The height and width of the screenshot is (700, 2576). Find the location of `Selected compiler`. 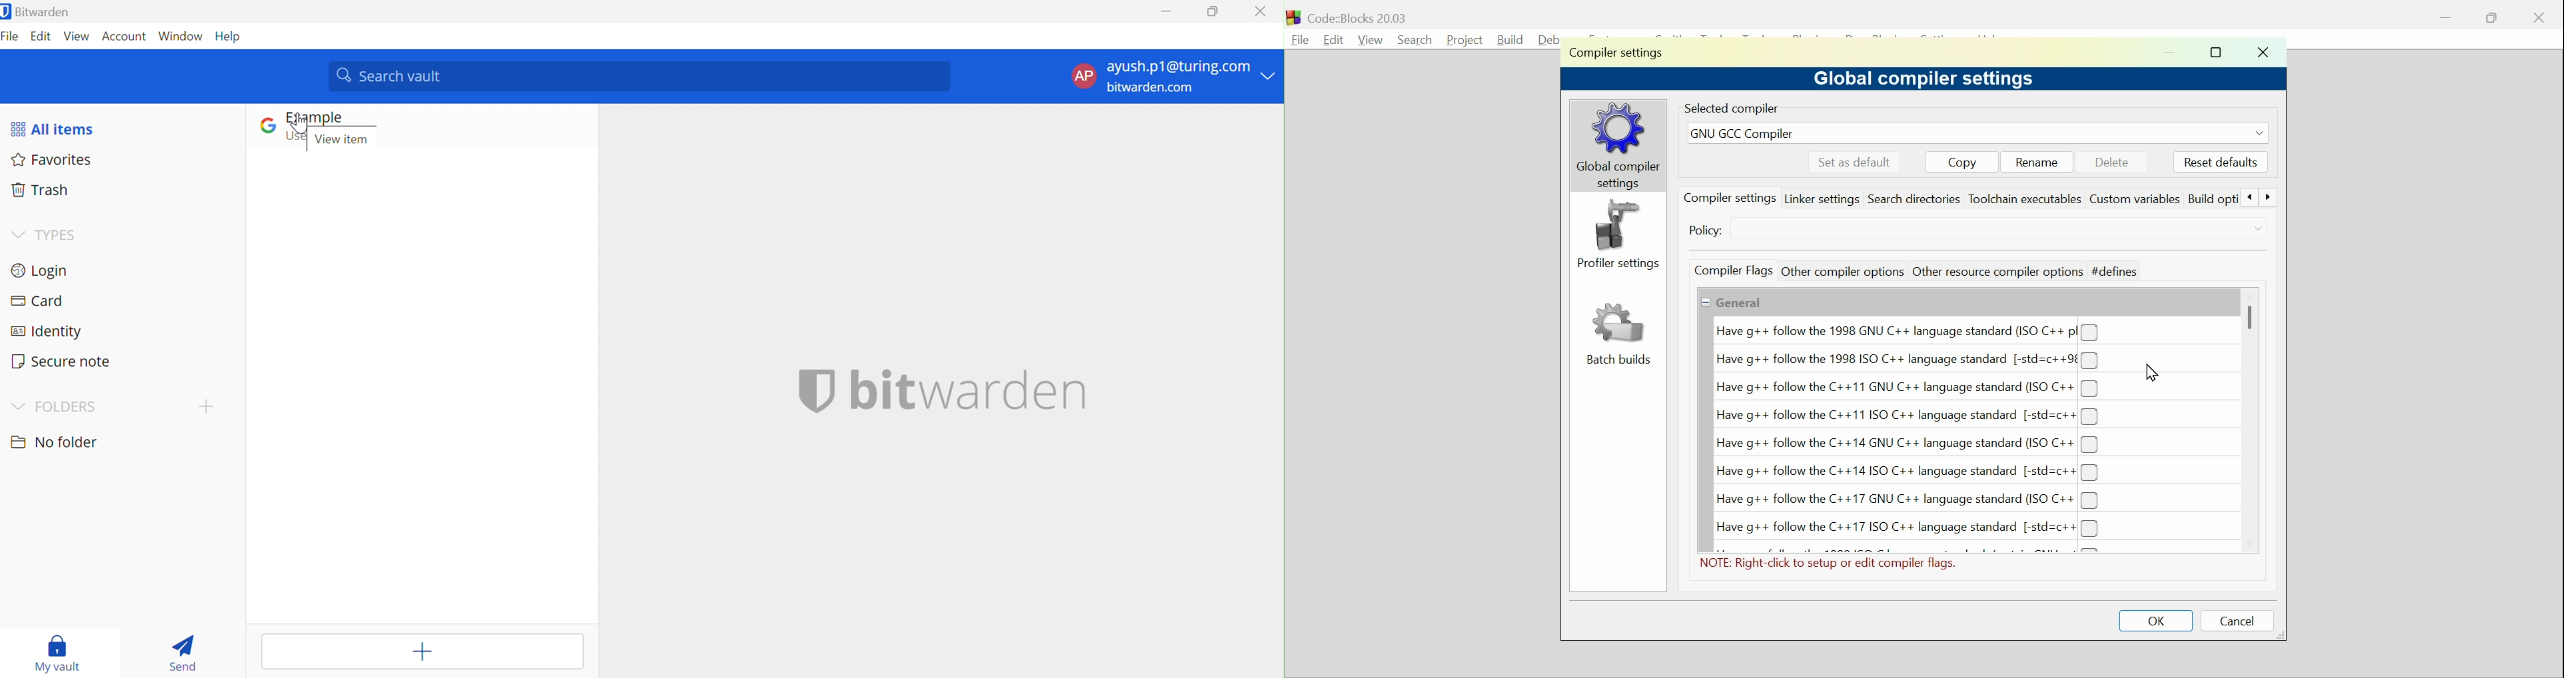

Selected compiler is located at coordinates (1738, 109).